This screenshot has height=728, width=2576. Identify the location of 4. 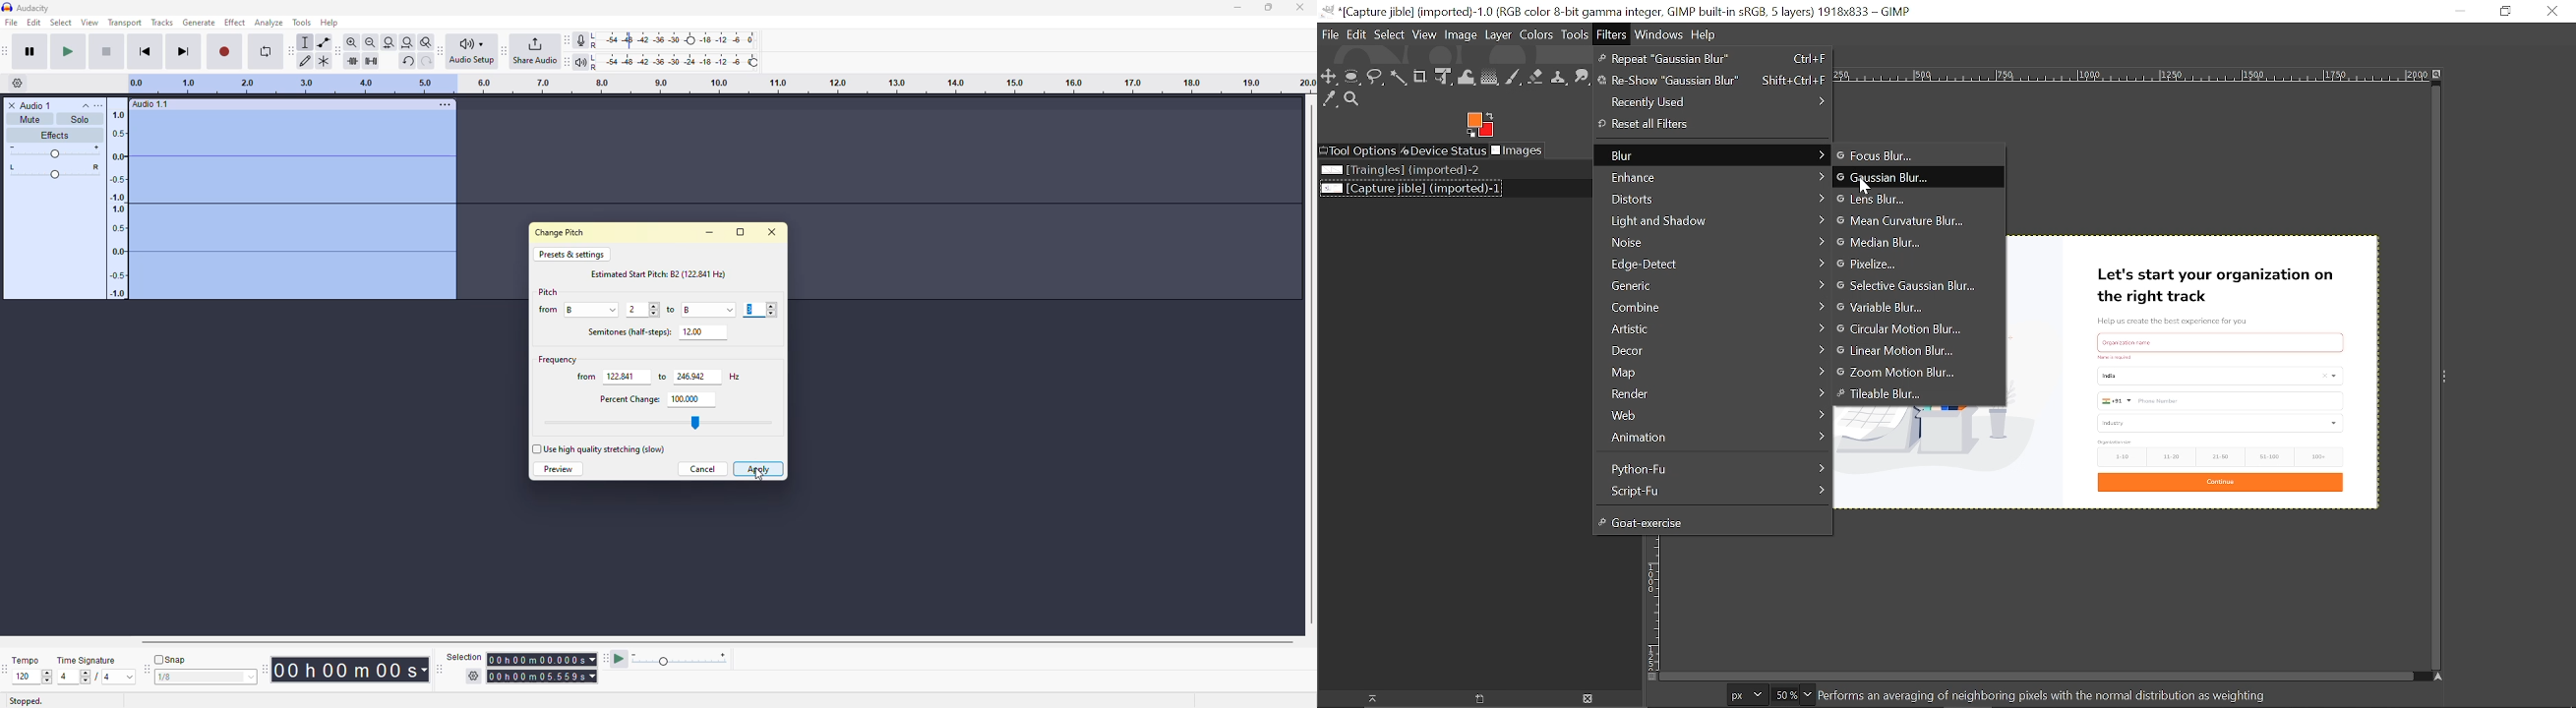
(65, 676).